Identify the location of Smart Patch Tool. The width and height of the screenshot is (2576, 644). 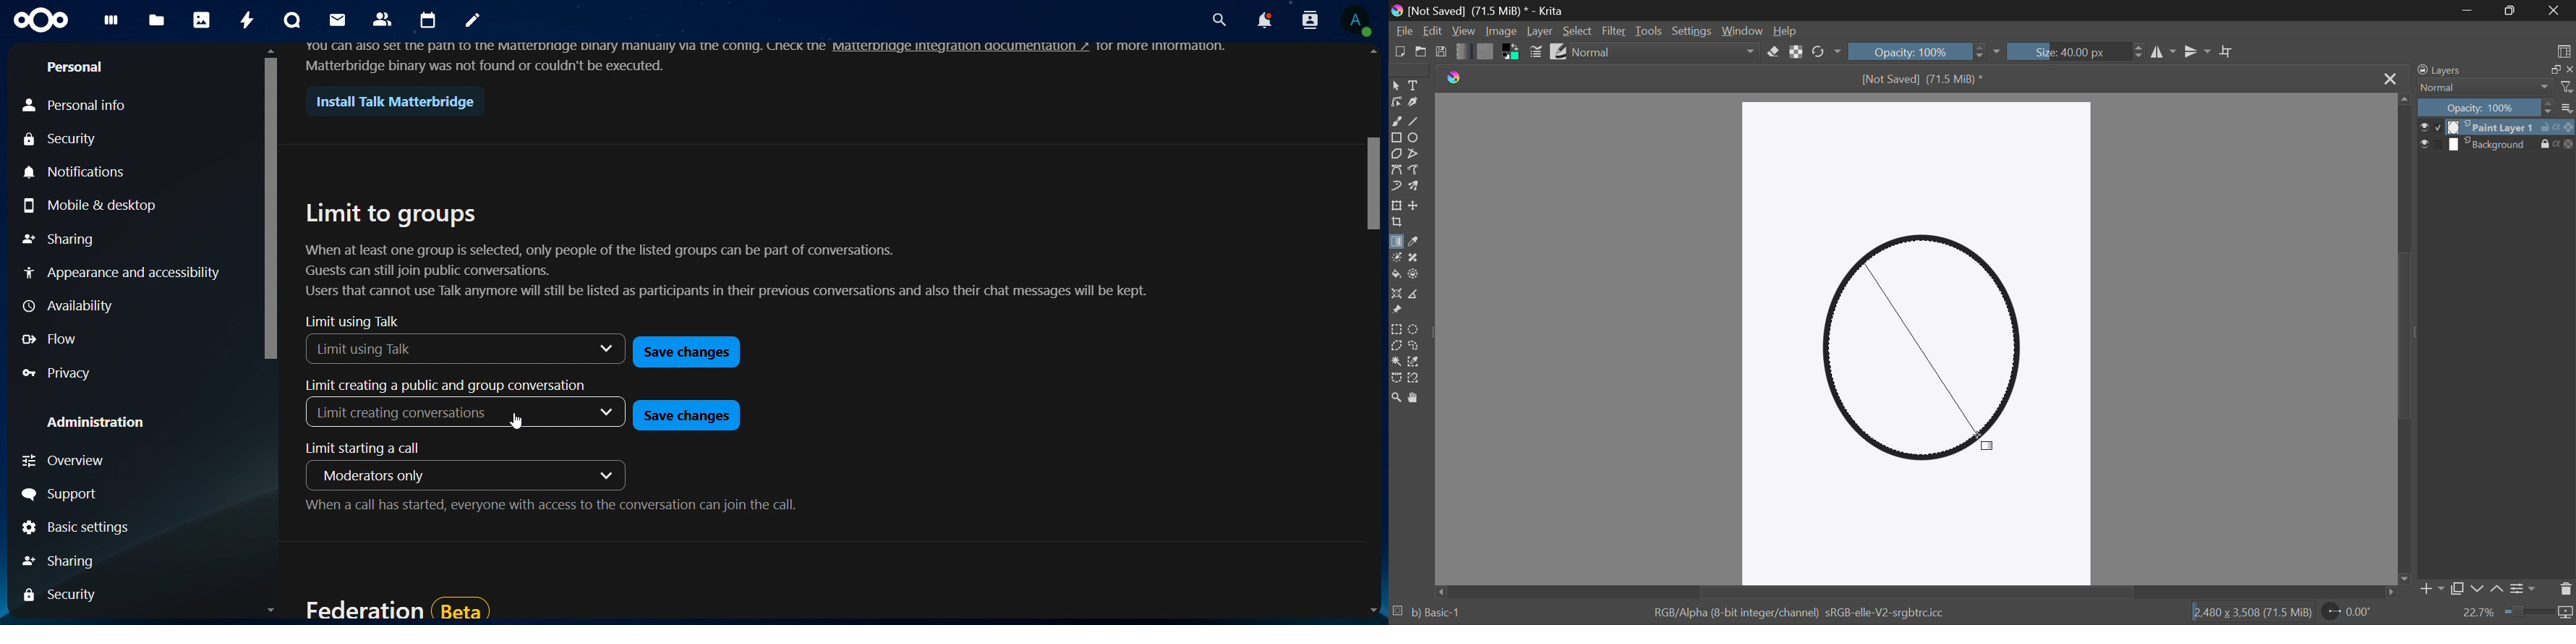
(1416, 259).